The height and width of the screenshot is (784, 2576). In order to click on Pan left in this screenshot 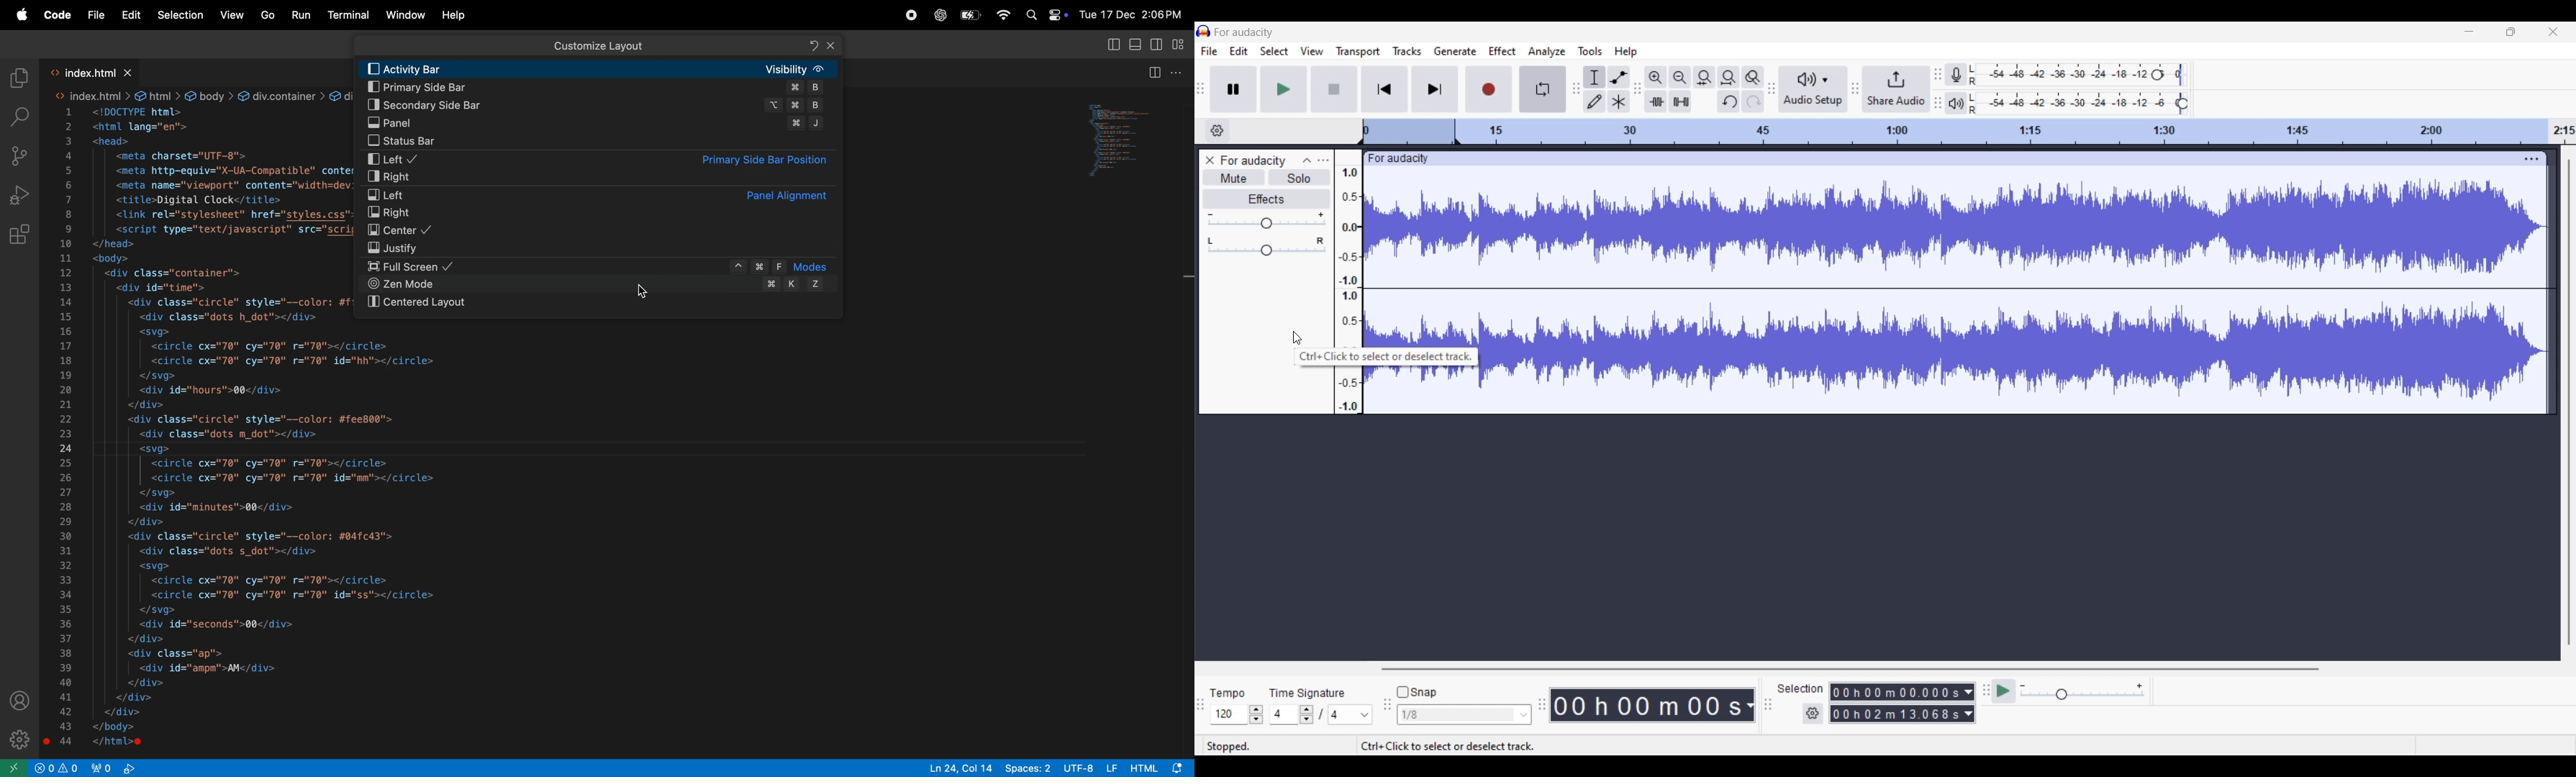, I will do `click(1210, 241)`.